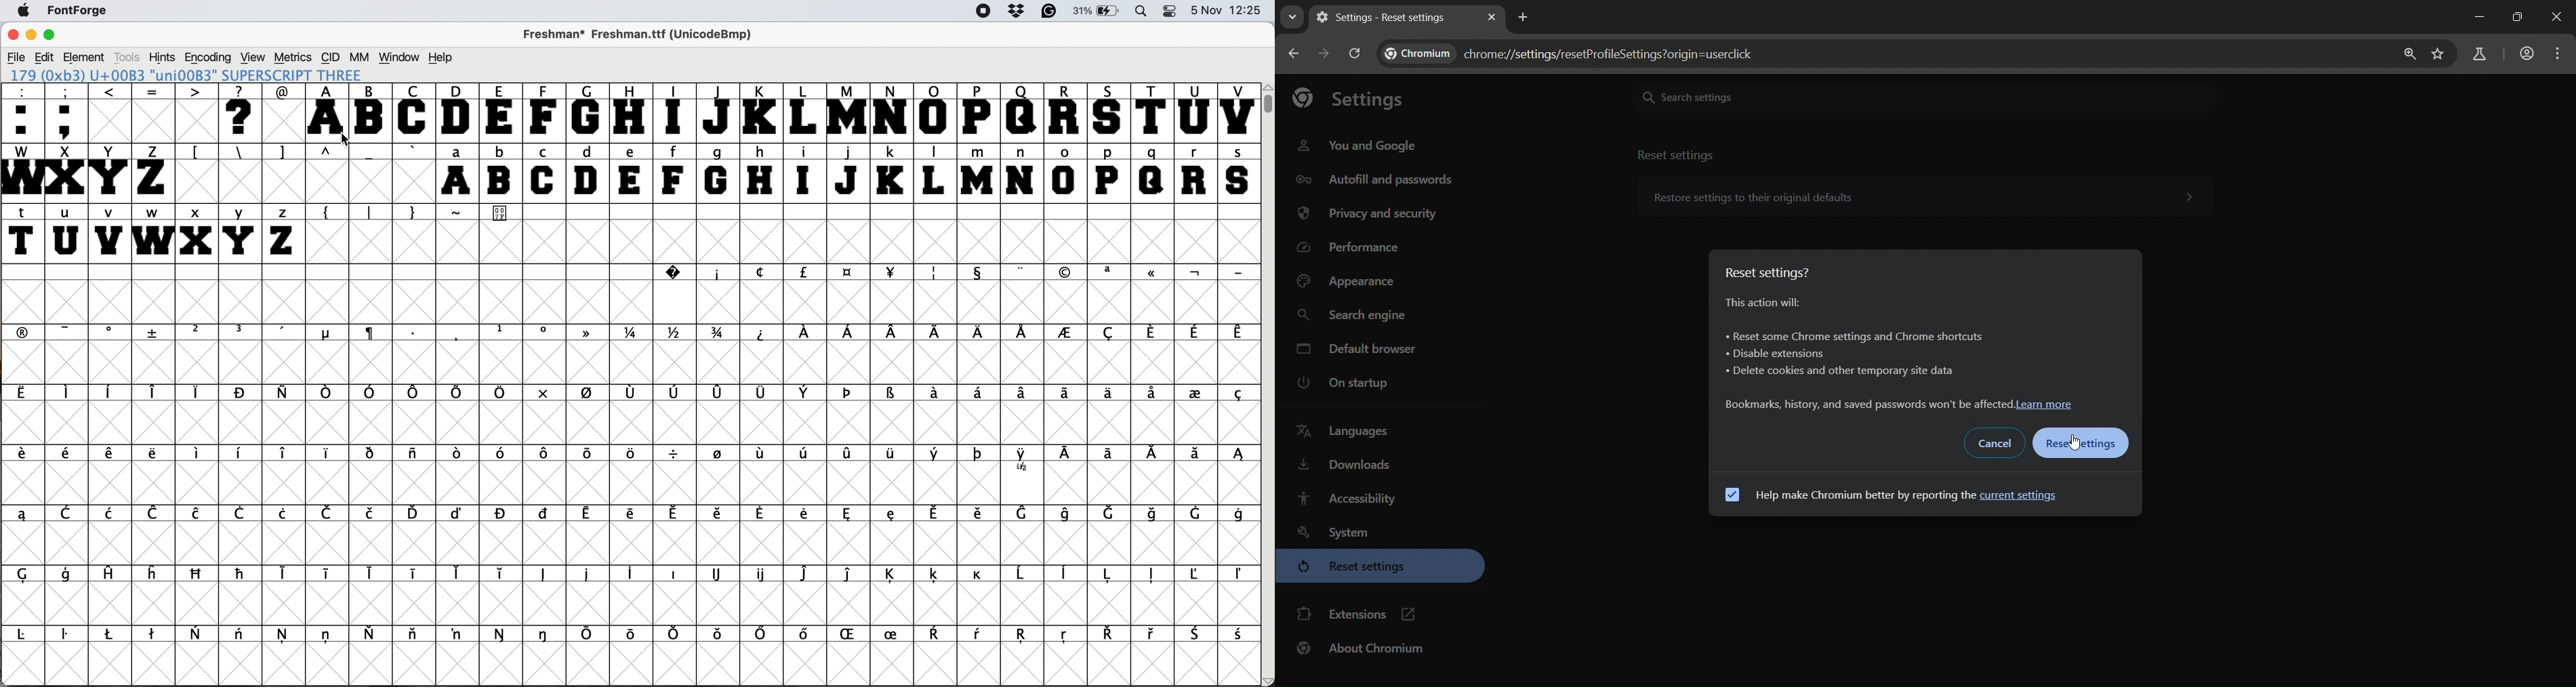  Describe the element at coordinates (1195, 454) in the screenshot. I see `symbol` at that location.